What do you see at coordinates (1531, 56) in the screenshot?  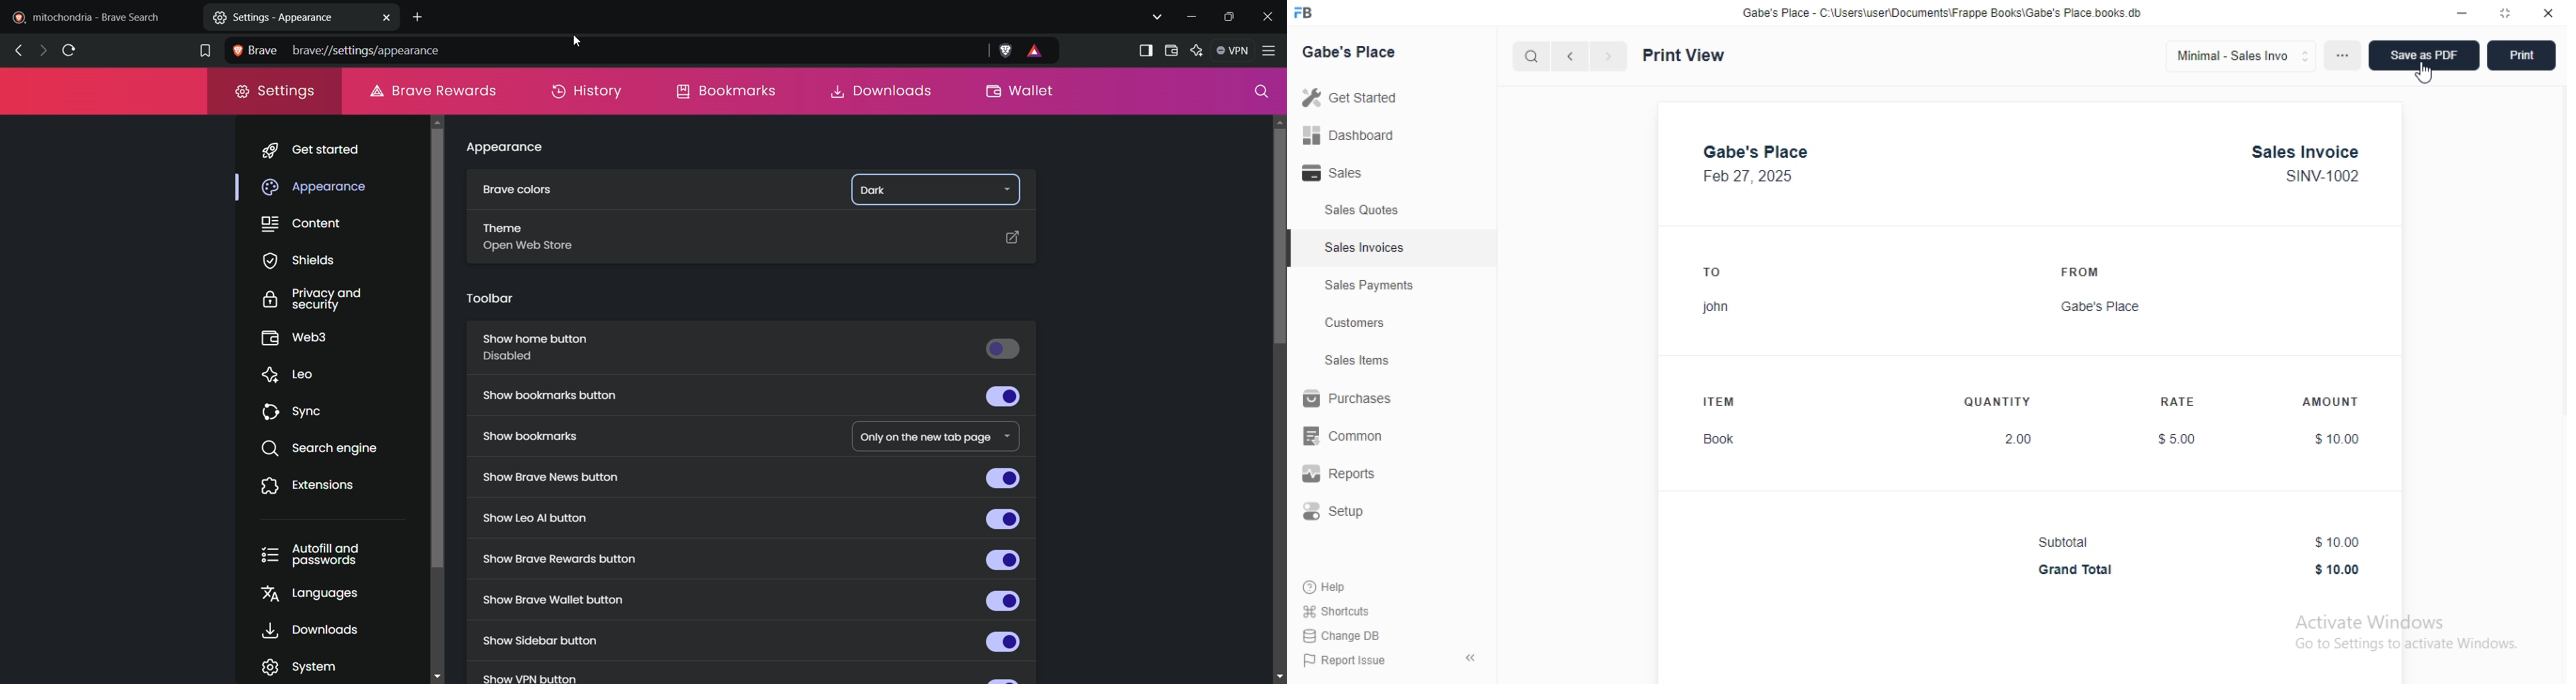 I see `search` at bounding box center [1531, 56].